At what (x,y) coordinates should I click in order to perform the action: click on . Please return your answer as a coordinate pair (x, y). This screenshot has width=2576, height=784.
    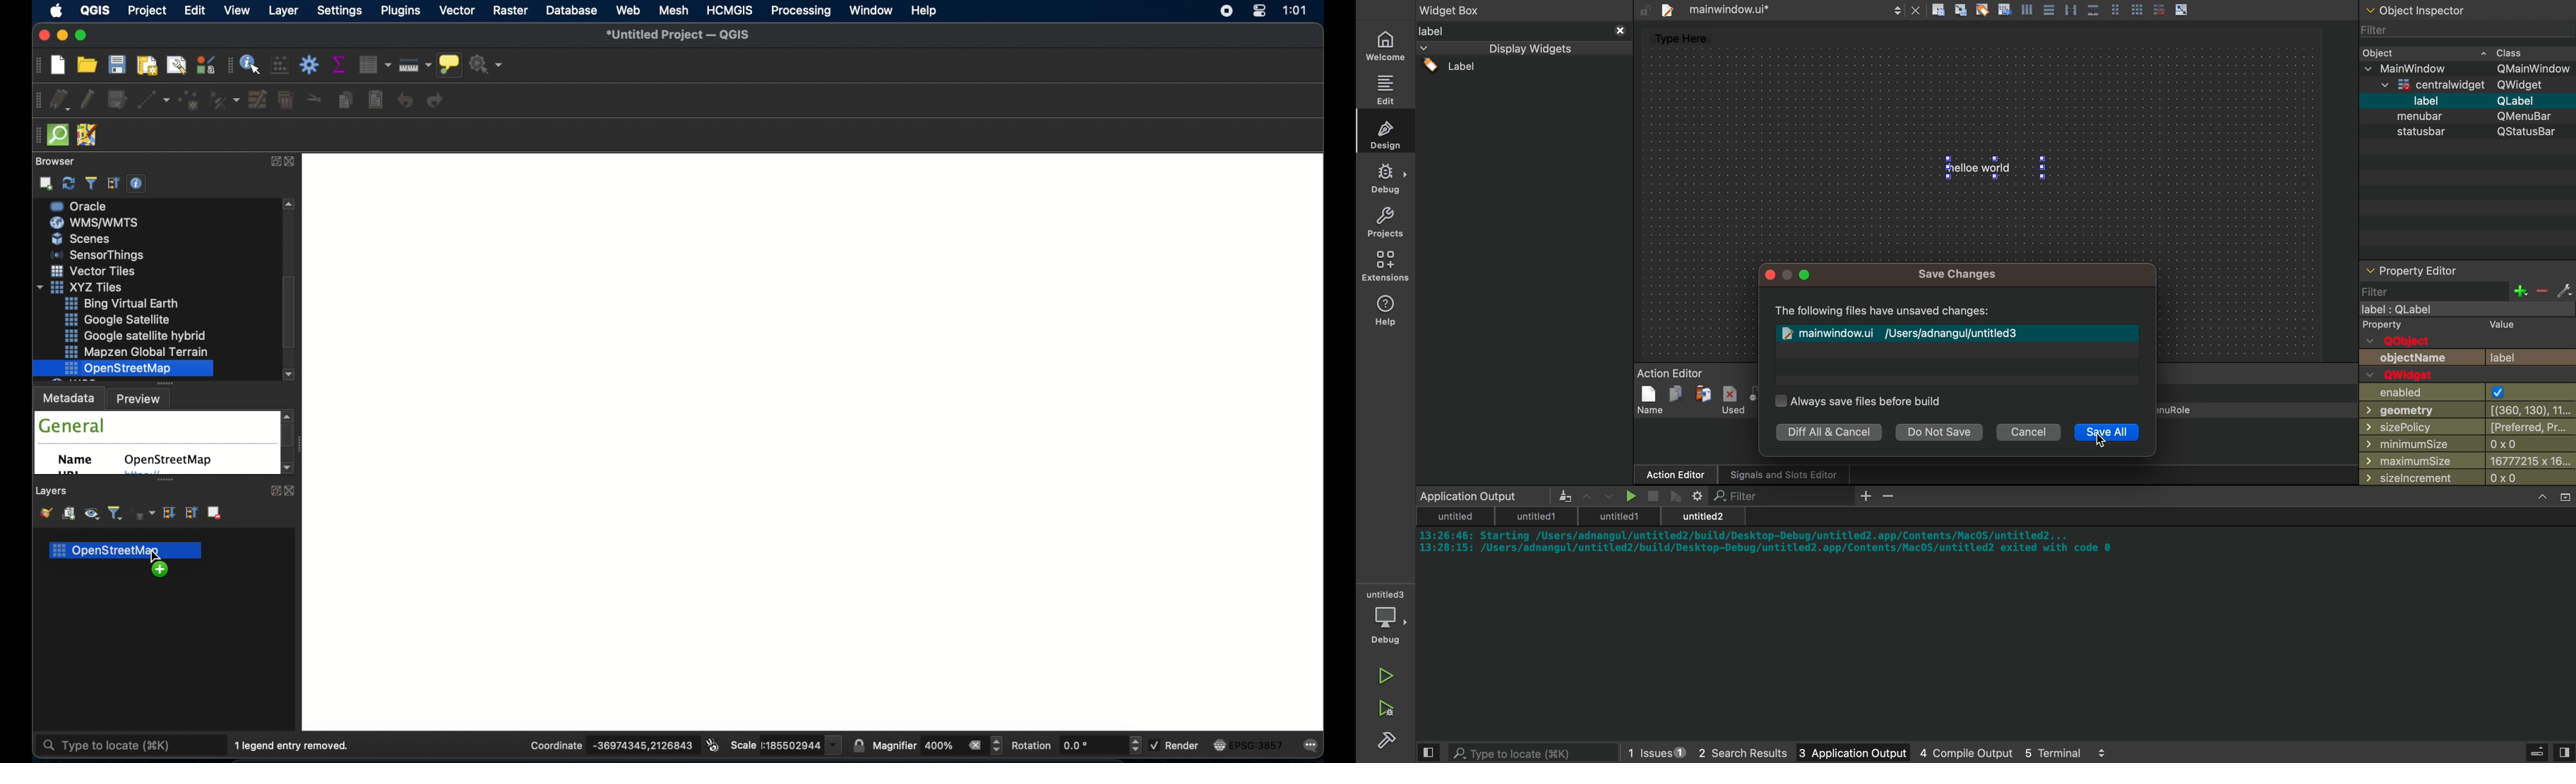
    Looking at the image, I should click on (1389, 742).